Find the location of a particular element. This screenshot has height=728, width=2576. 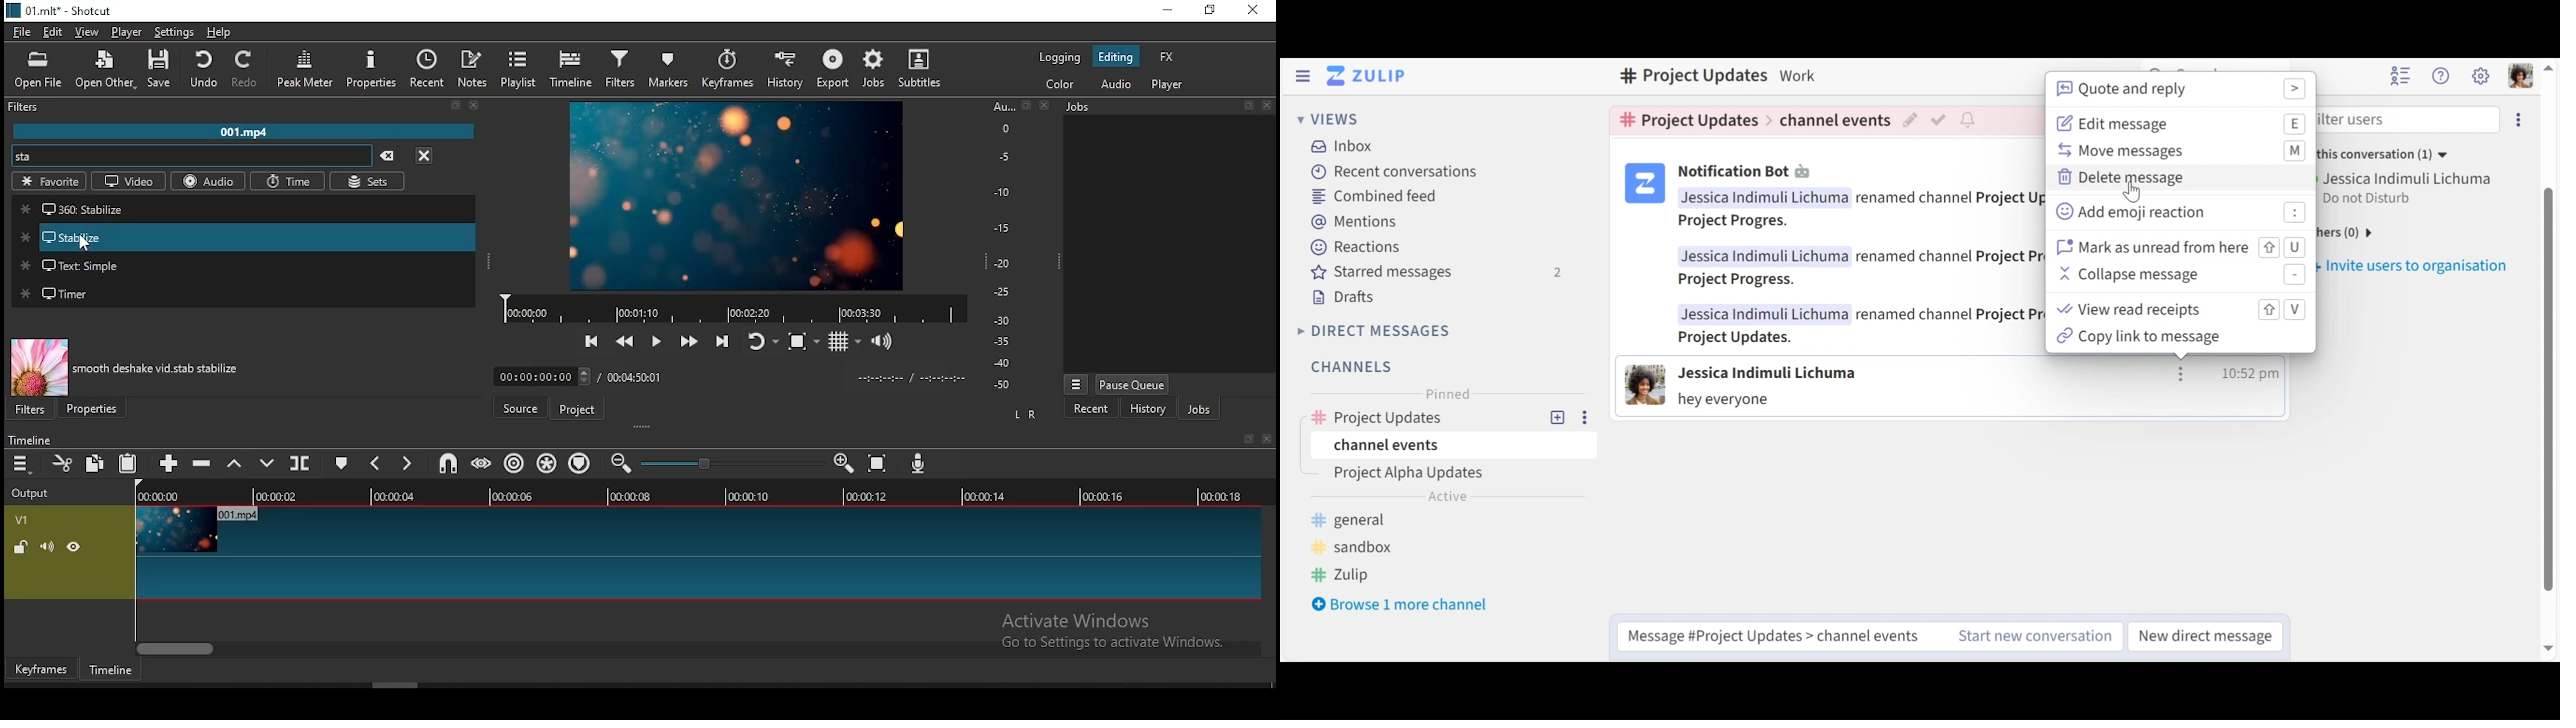

lift is located at coordinates (231, 464).